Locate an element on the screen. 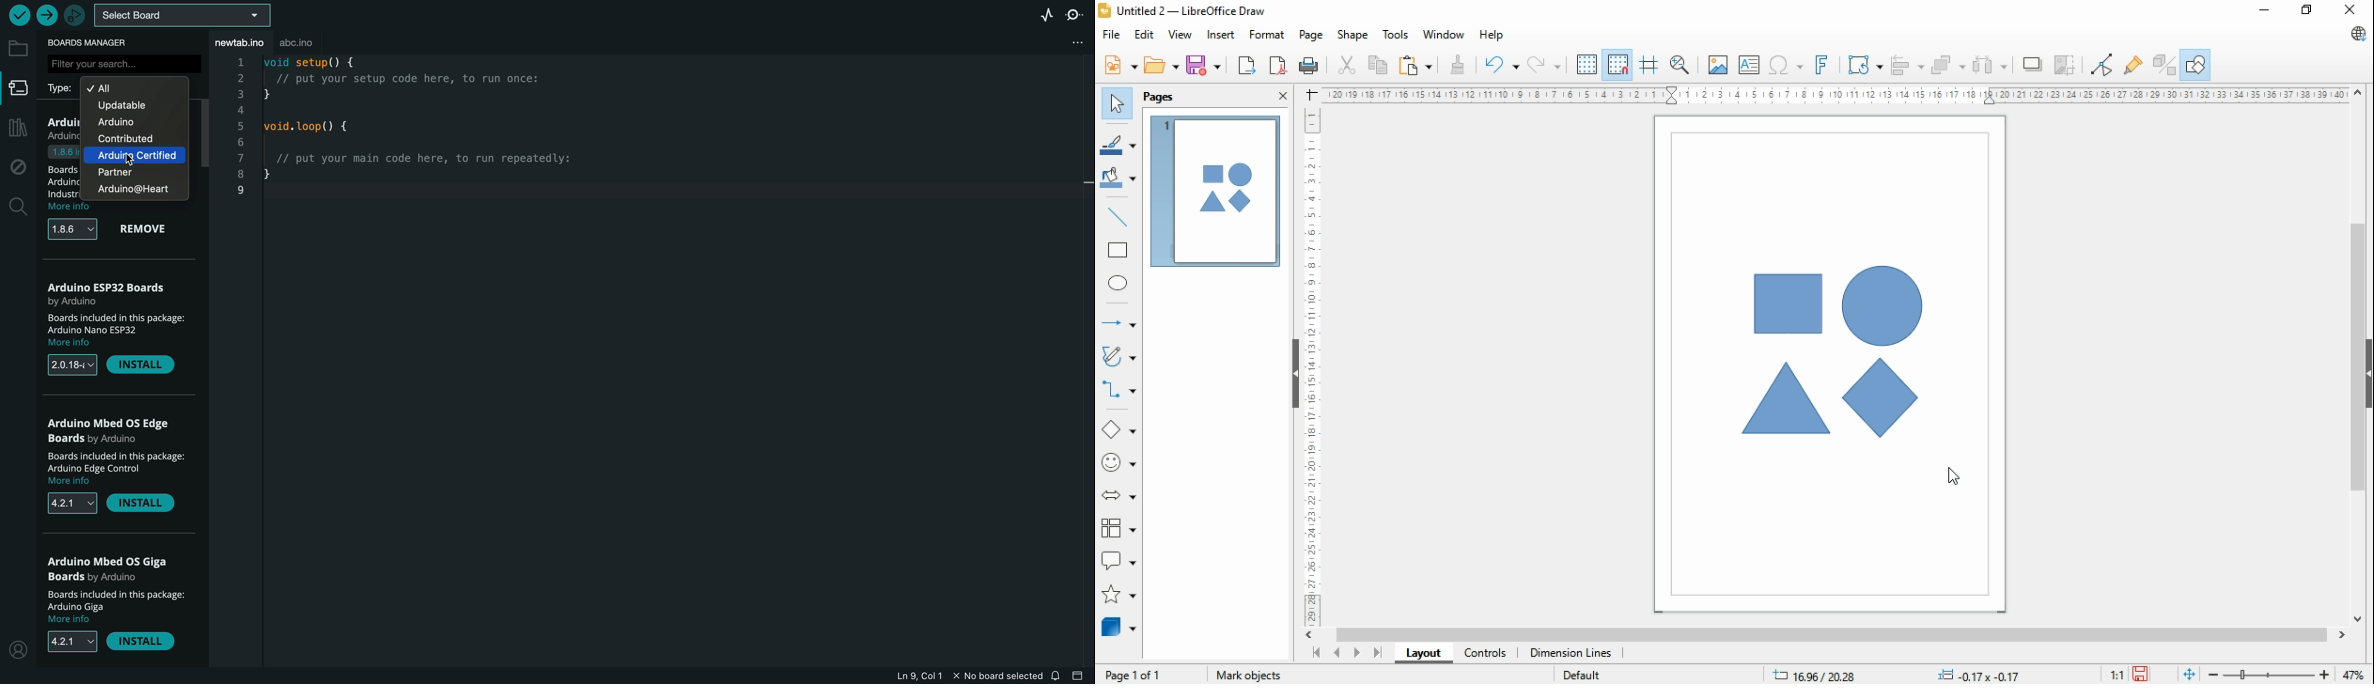 This screenshot has width=2380, height=700. shadow is located at coordinates (2030, 64).